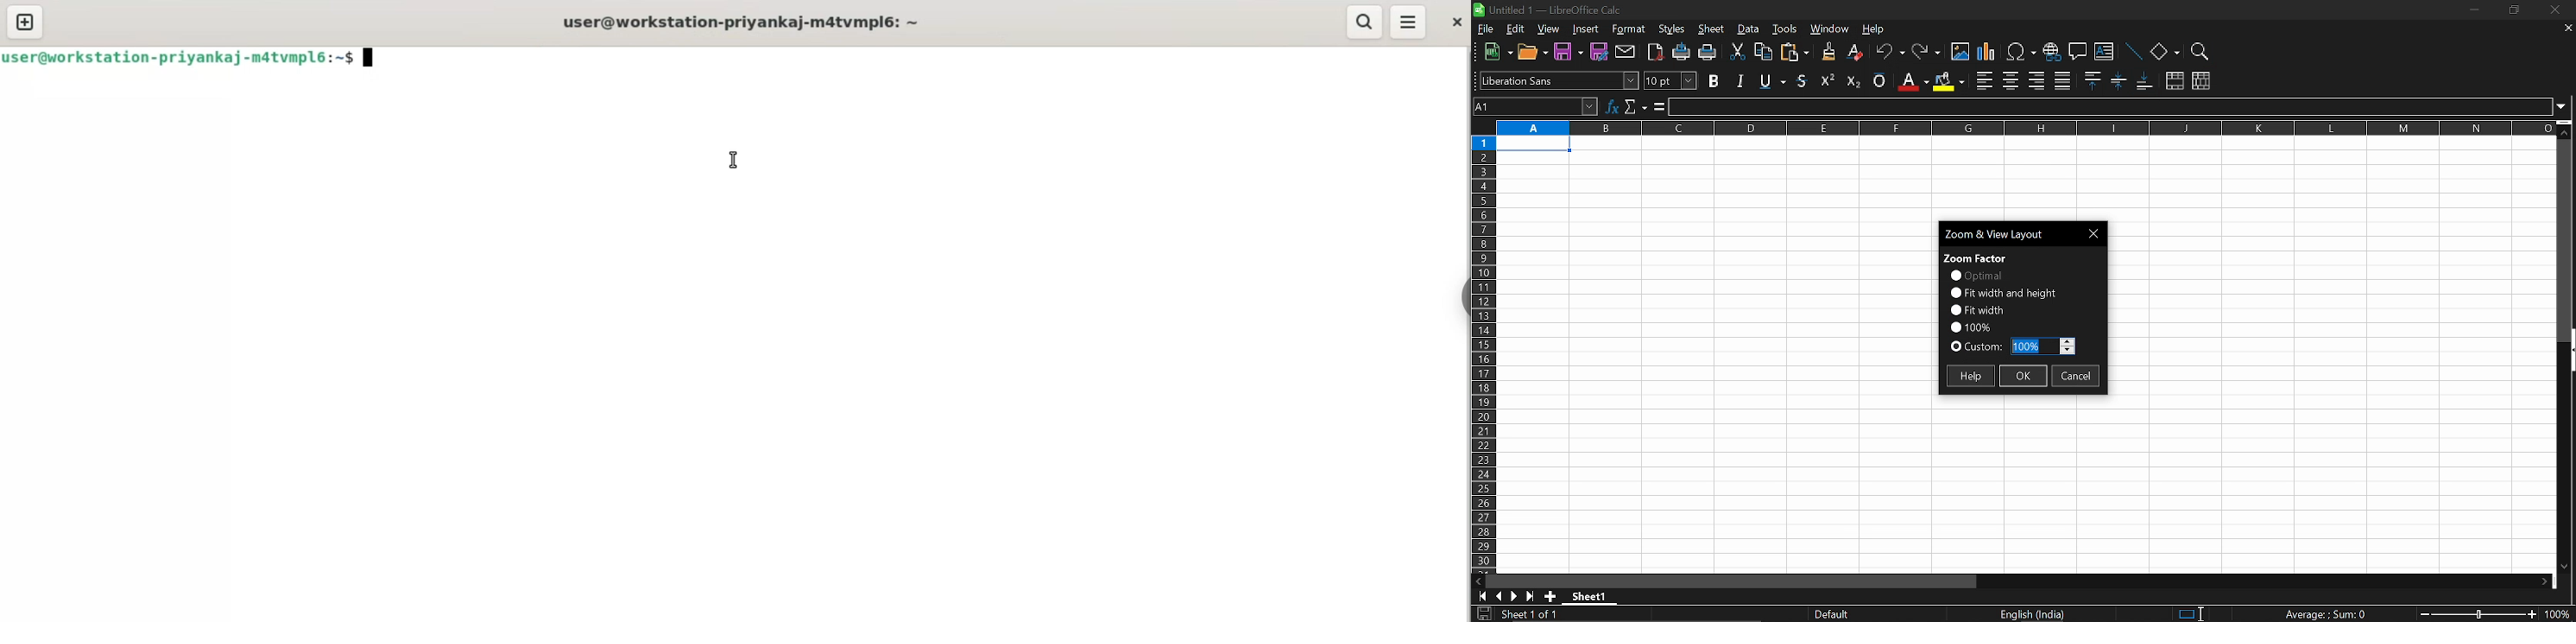 Image resolution: width=2576 pixels, height=644 pixels. I want to click on redo, so click(1927, 53).